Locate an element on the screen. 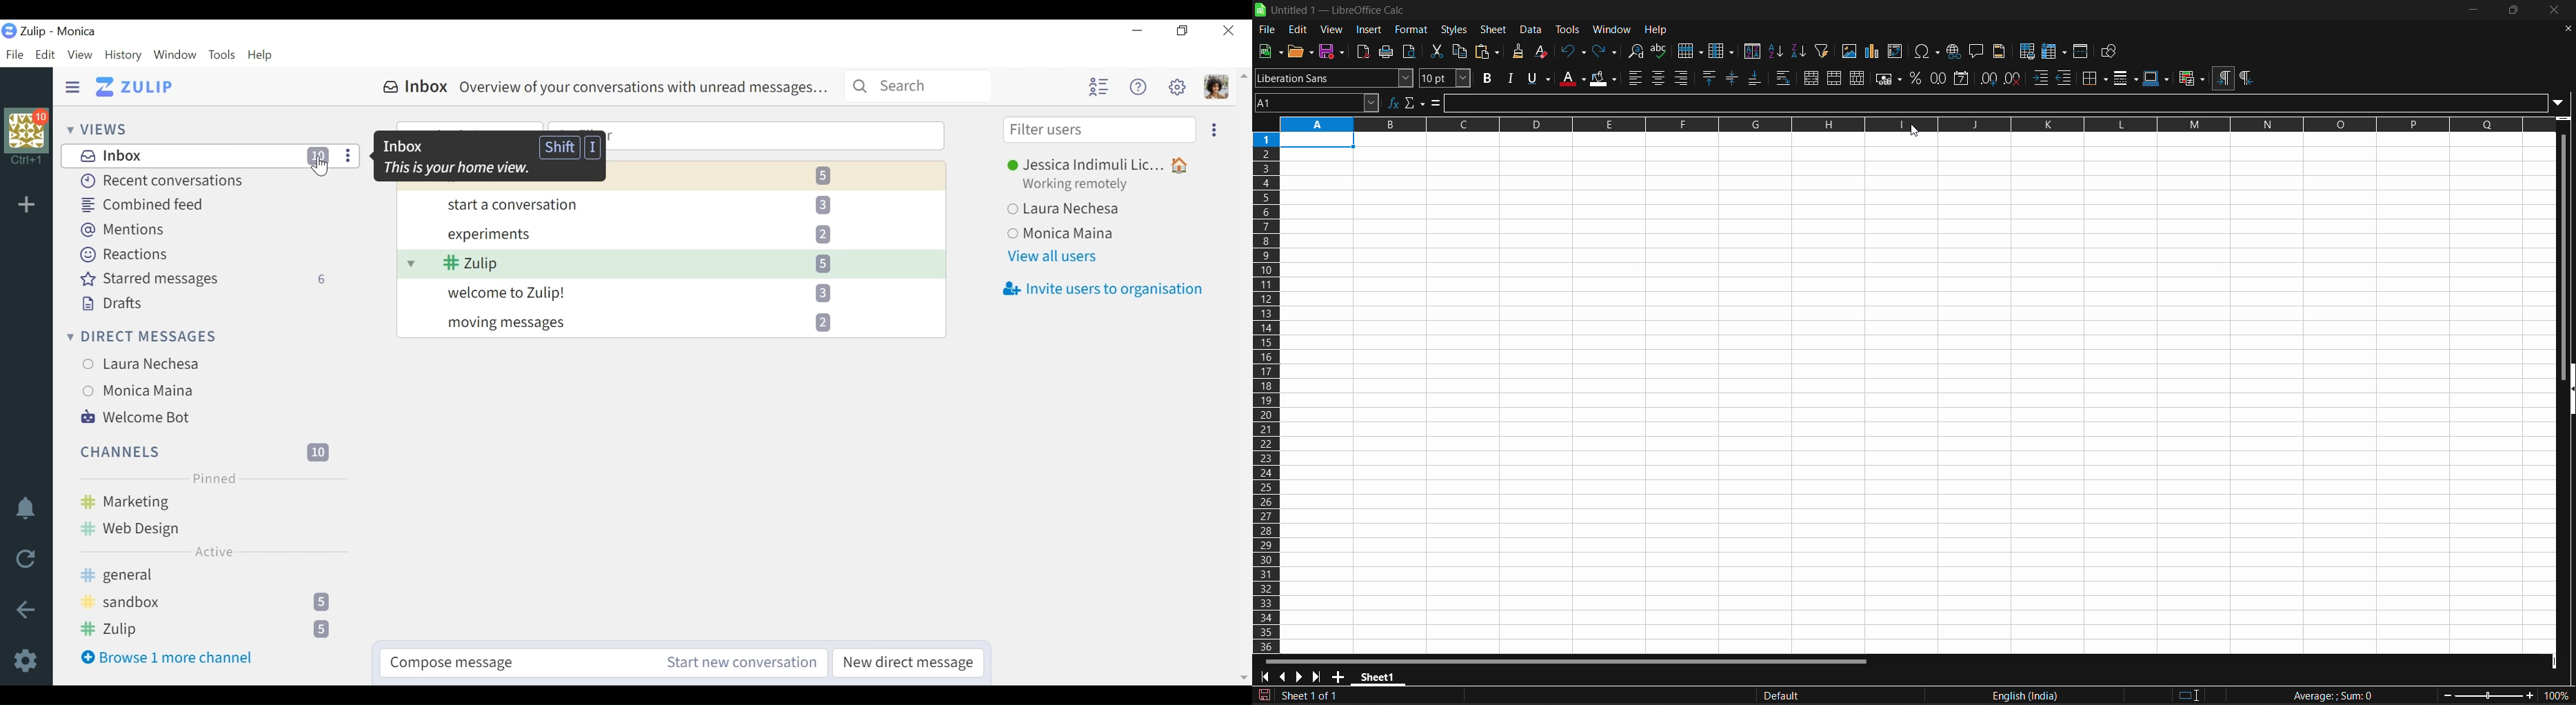 The width and height of the screenshot is (2576, 728). headers and footers is located at coordinates (2000, 51).